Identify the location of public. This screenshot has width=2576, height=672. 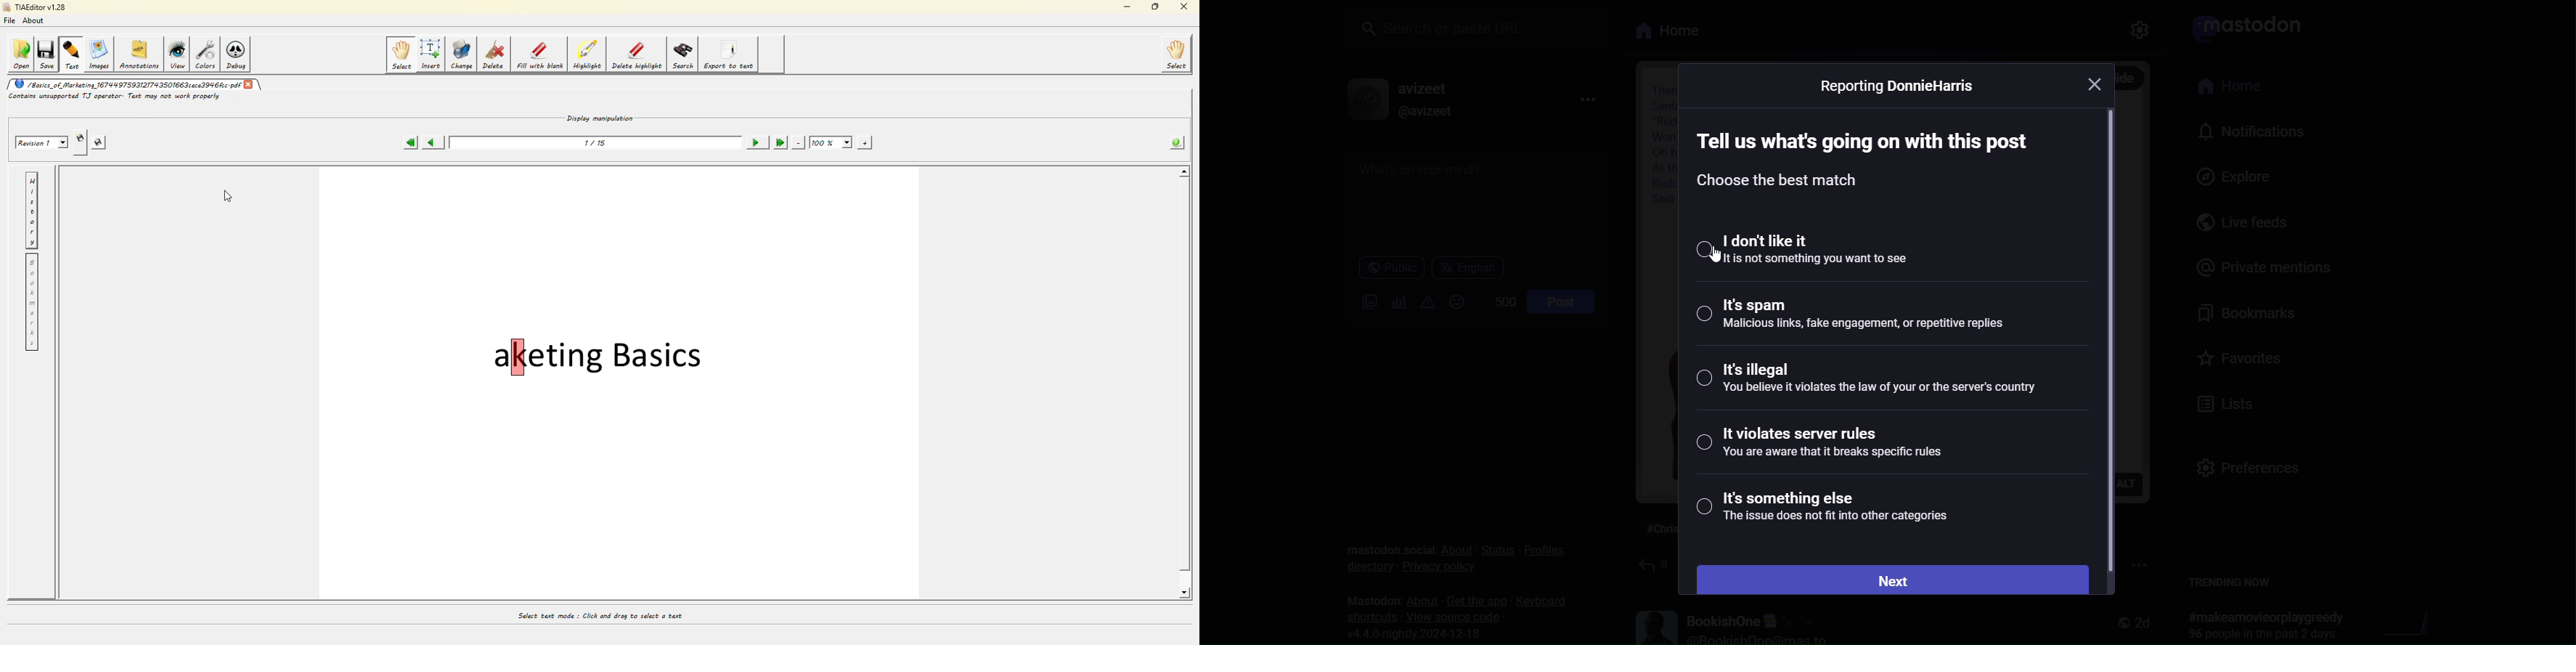
(1384, 268).